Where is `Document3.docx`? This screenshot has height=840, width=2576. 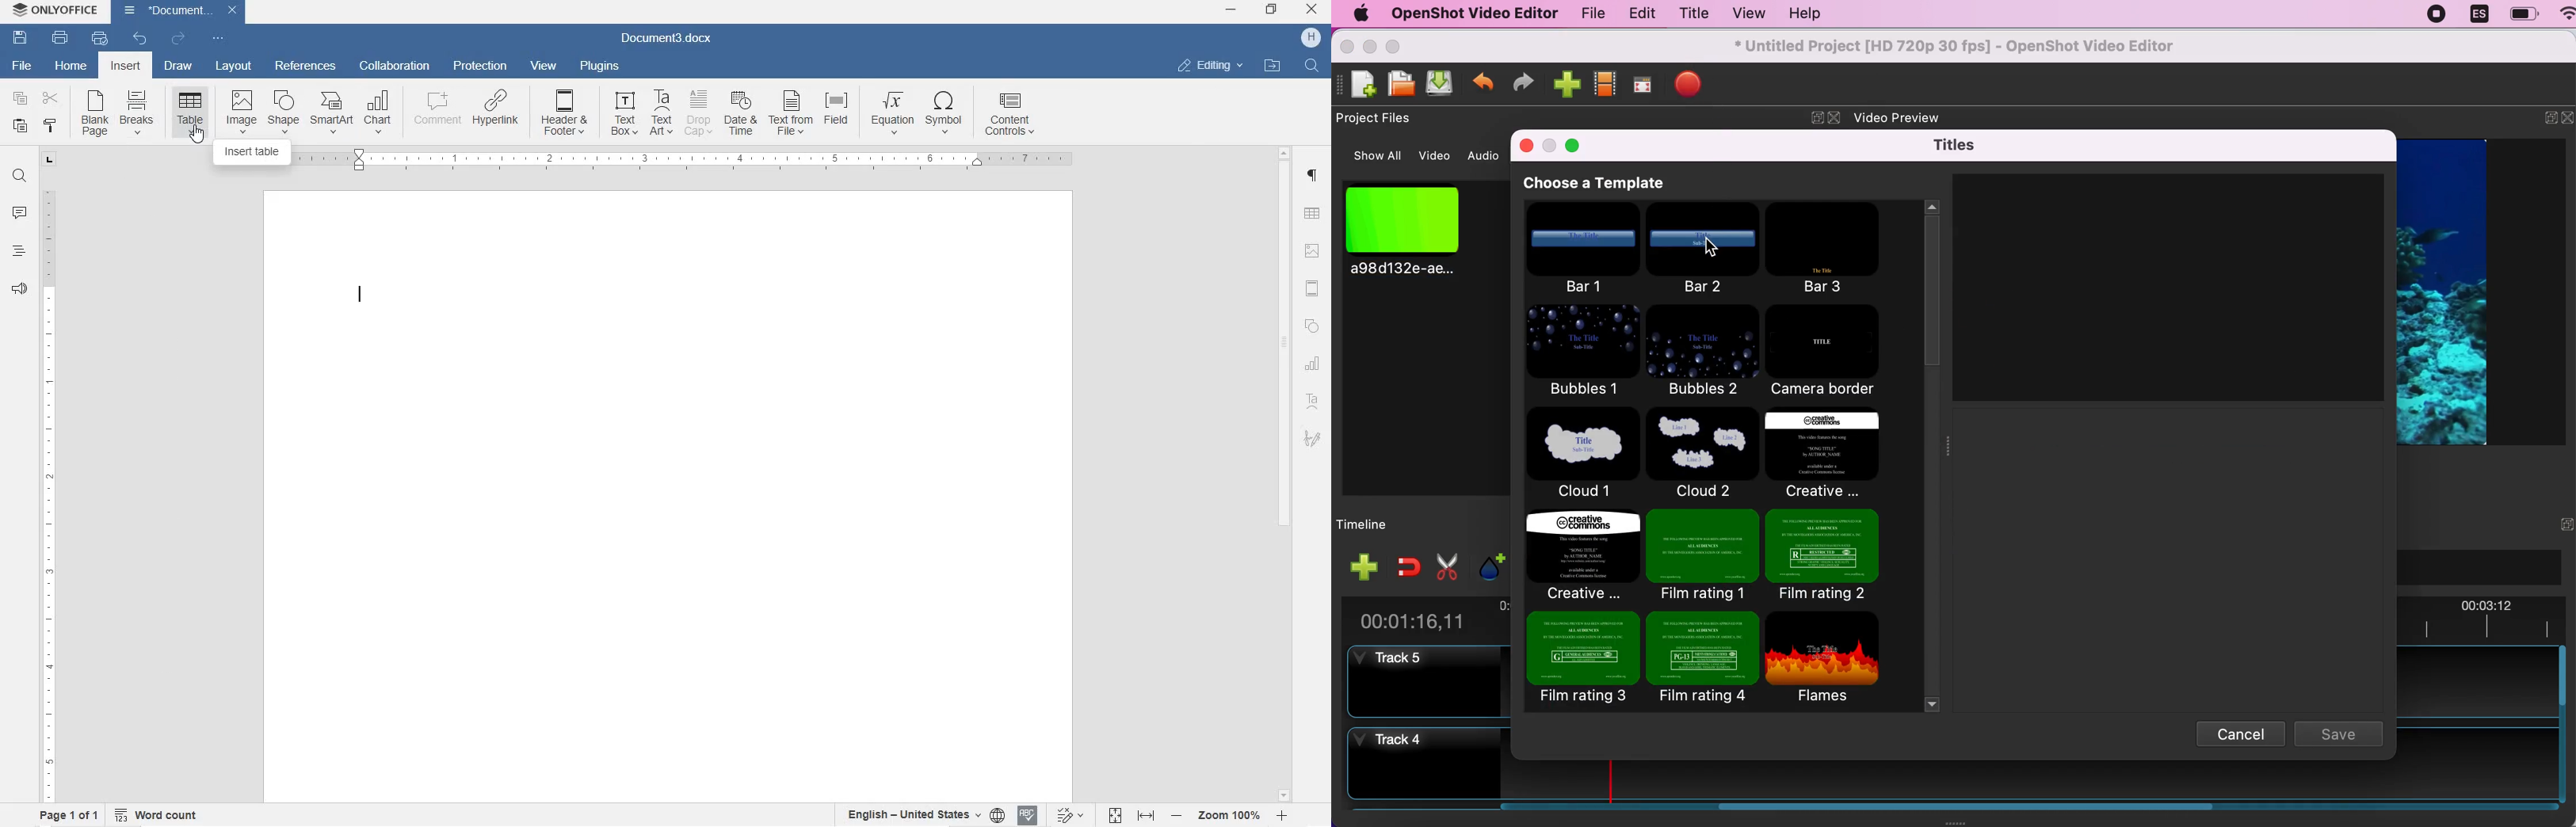 Document3.docx is located at coordinates (181, 10).